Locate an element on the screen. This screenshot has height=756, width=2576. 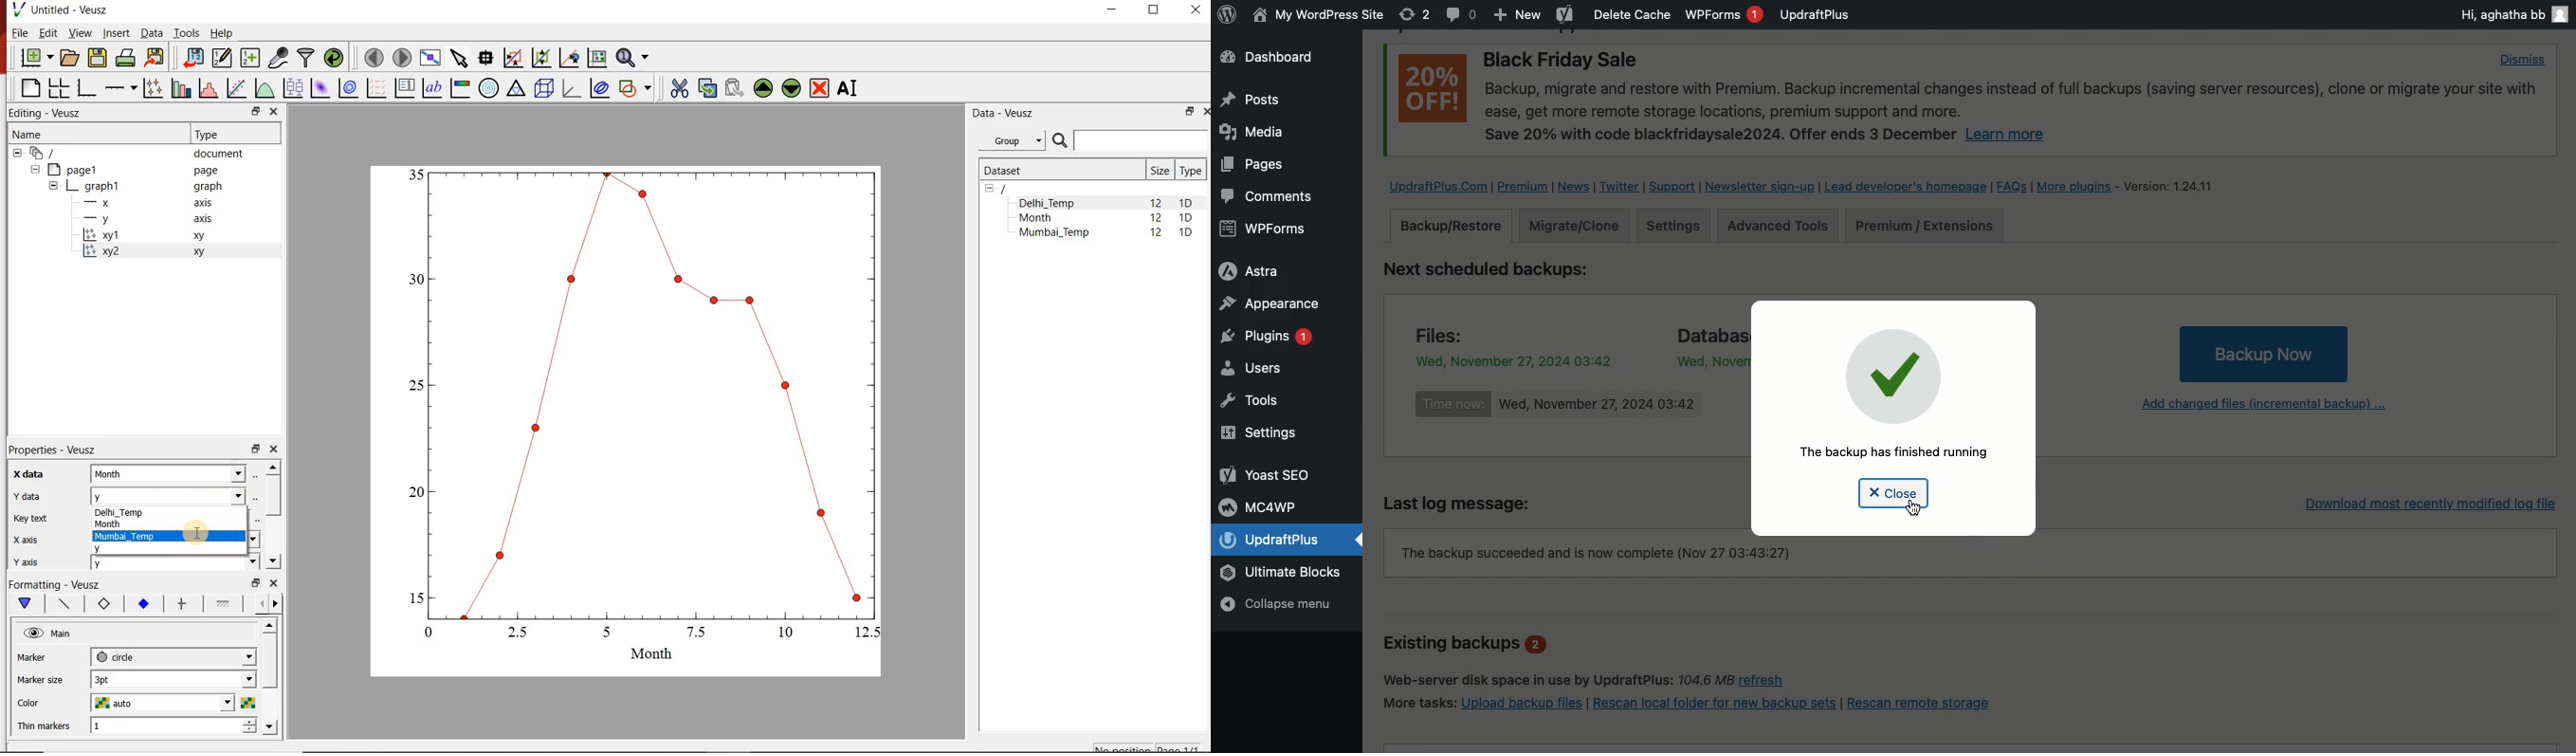
Twitter is located at coordinates (1620, 187).